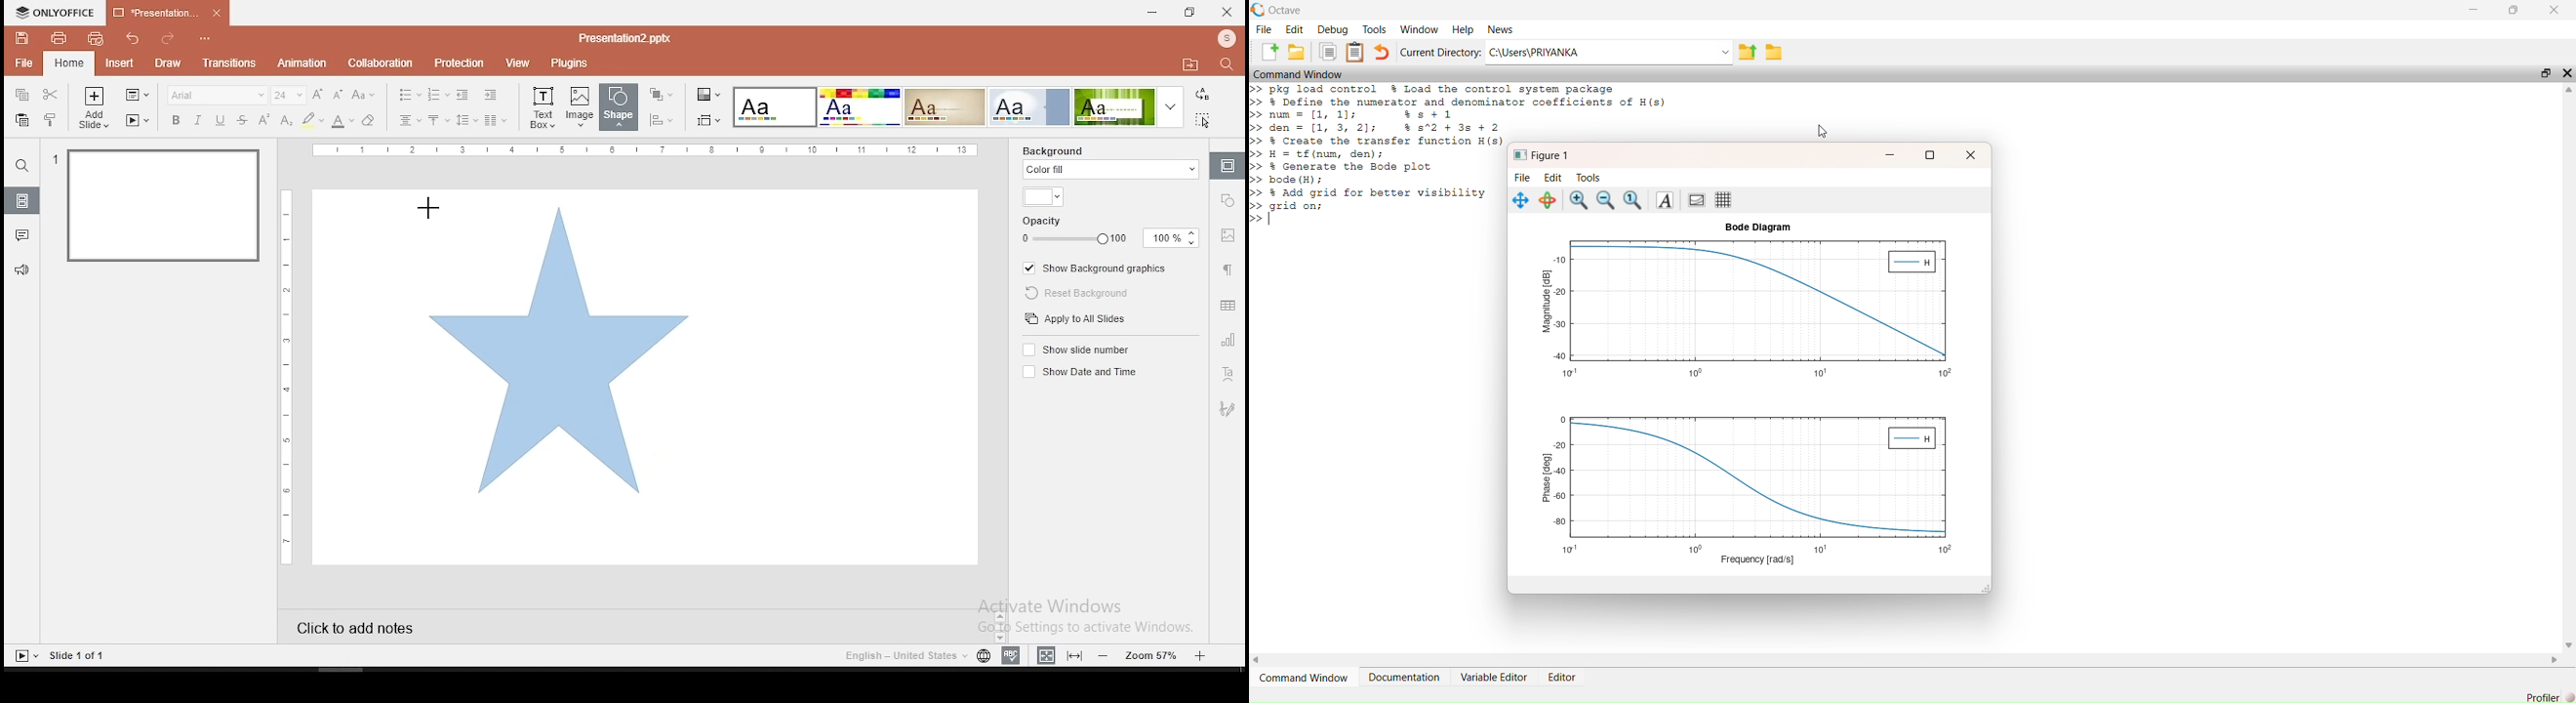 This screenshot has height=728, width=2576. I want to click on transitions, so click(229, 65).